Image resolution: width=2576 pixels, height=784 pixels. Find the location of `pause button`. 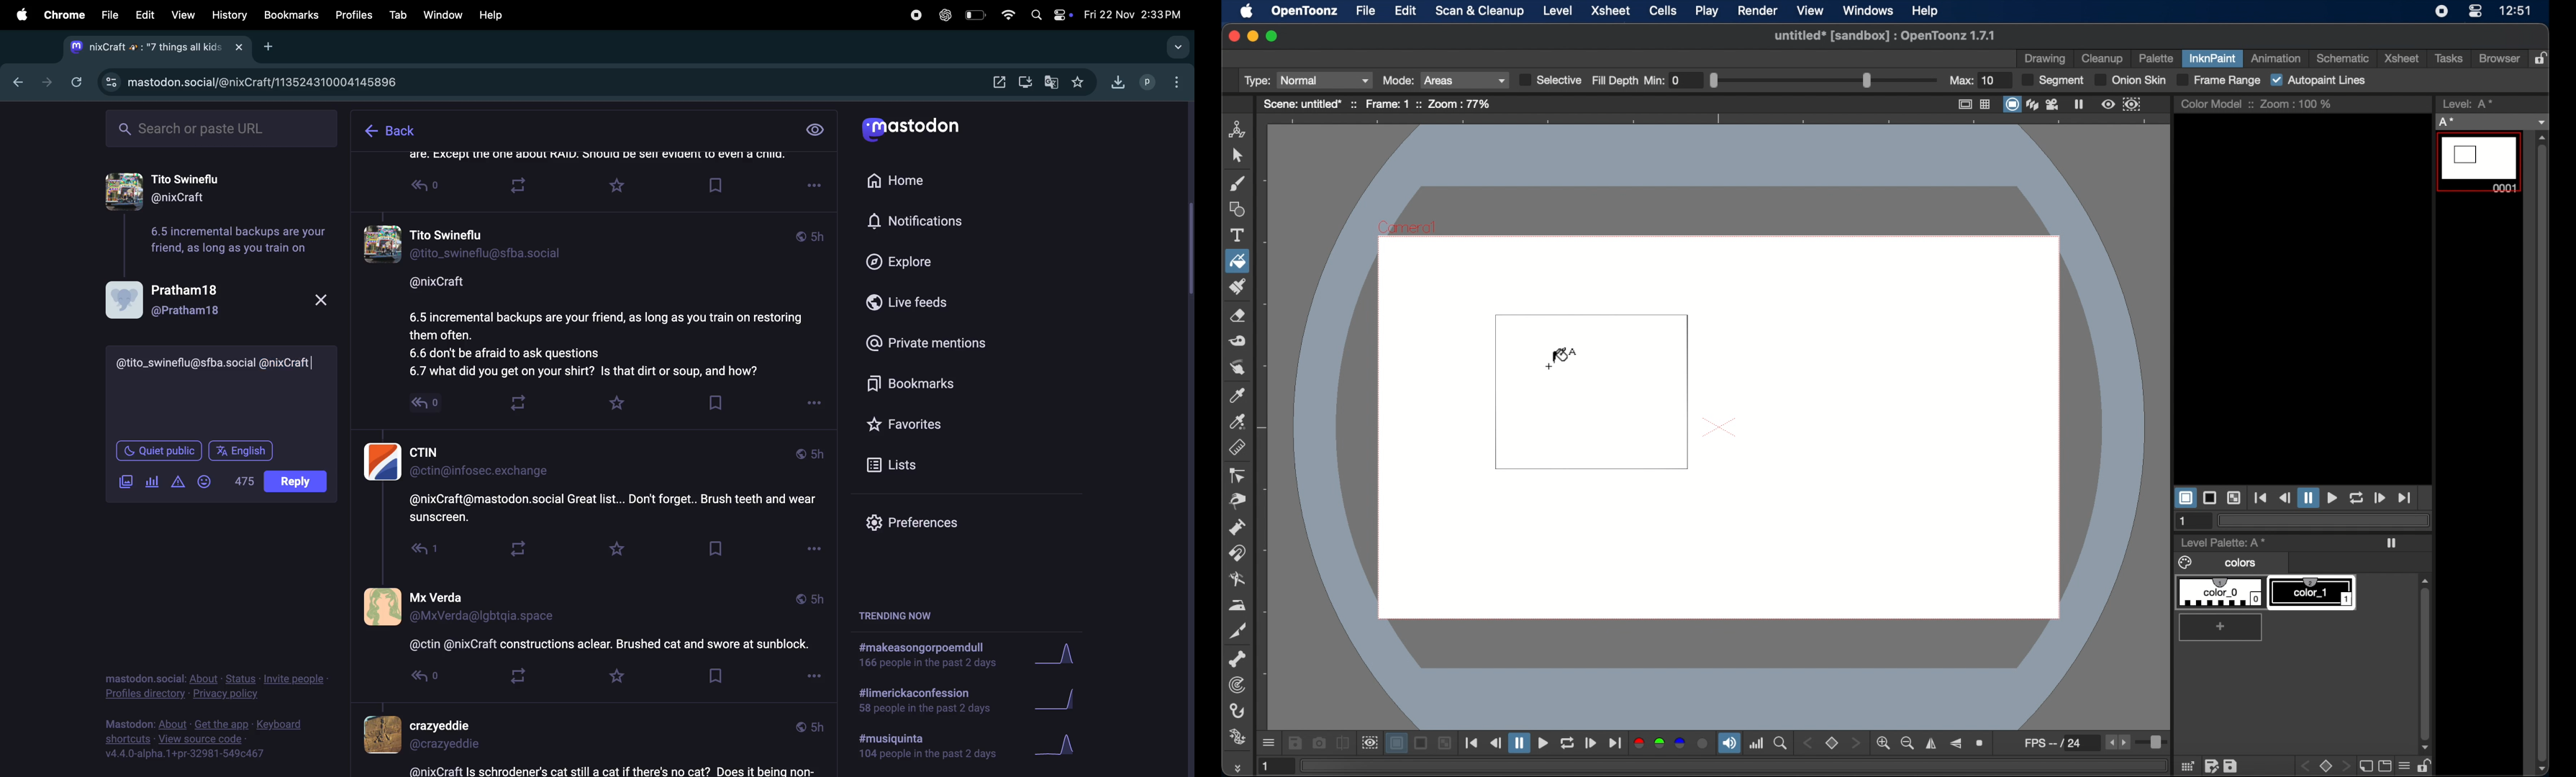

pause button is located at coordinates (2308, 497).